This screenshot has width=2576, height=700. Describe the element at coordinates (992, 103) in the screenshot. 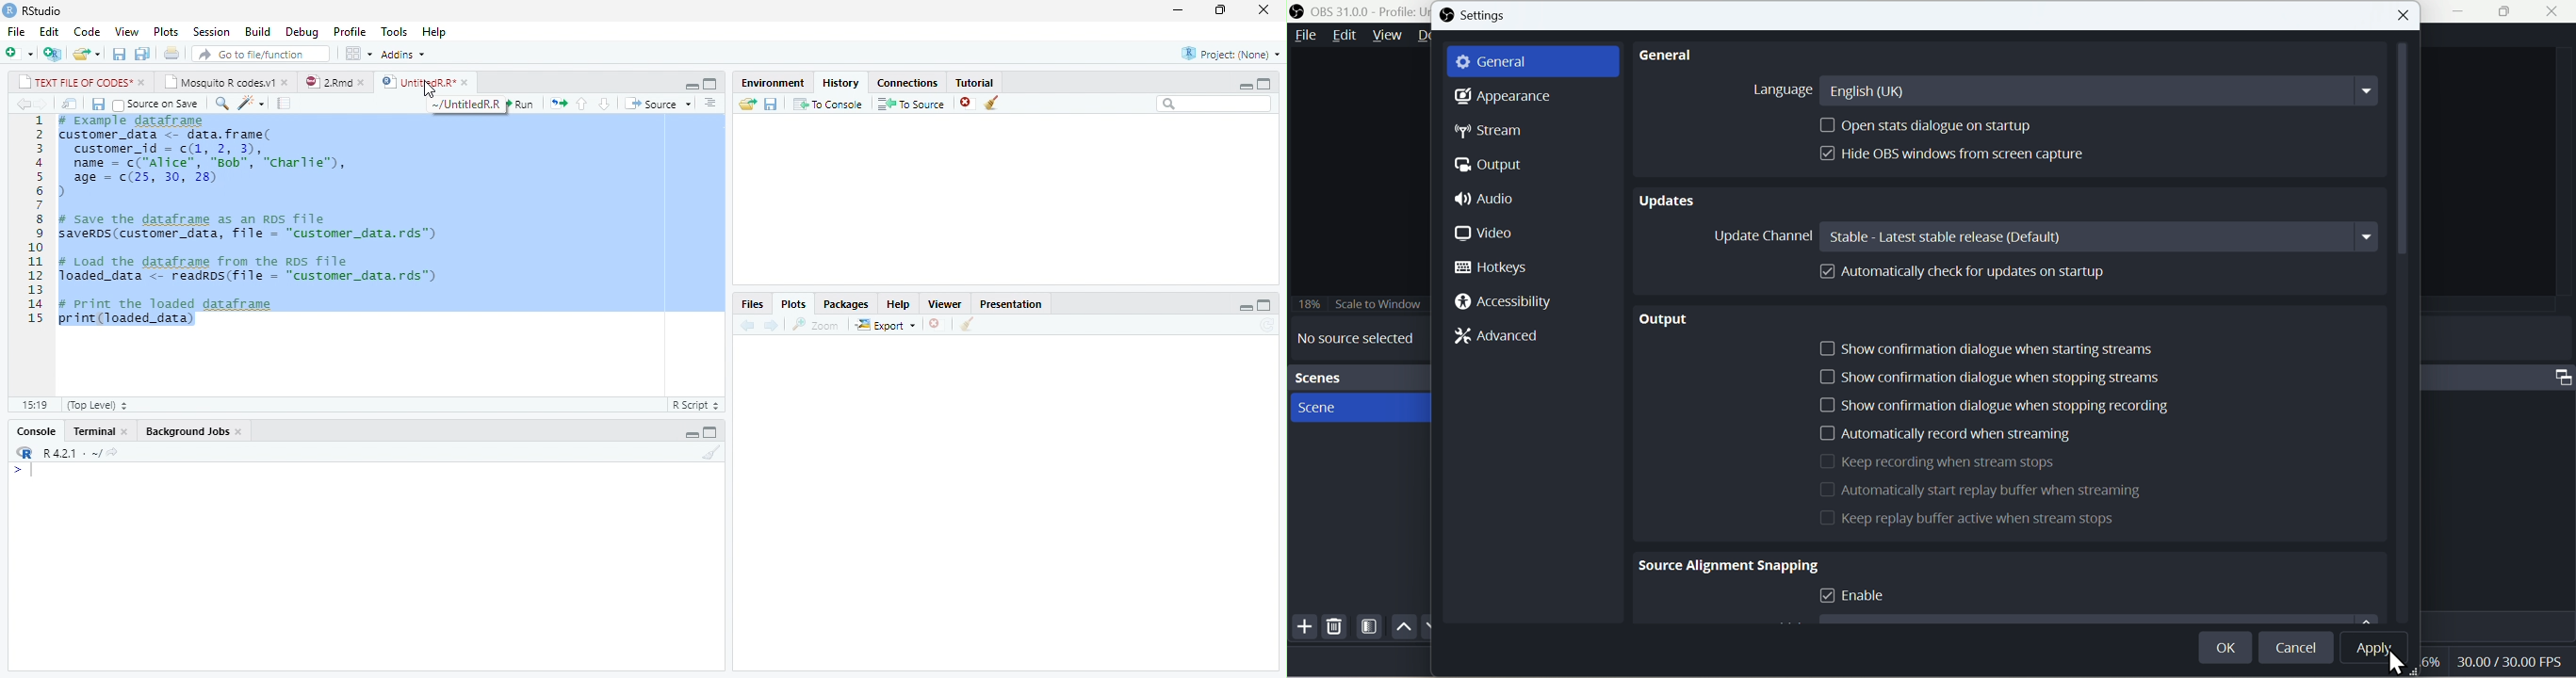

I see `clear` at that location.